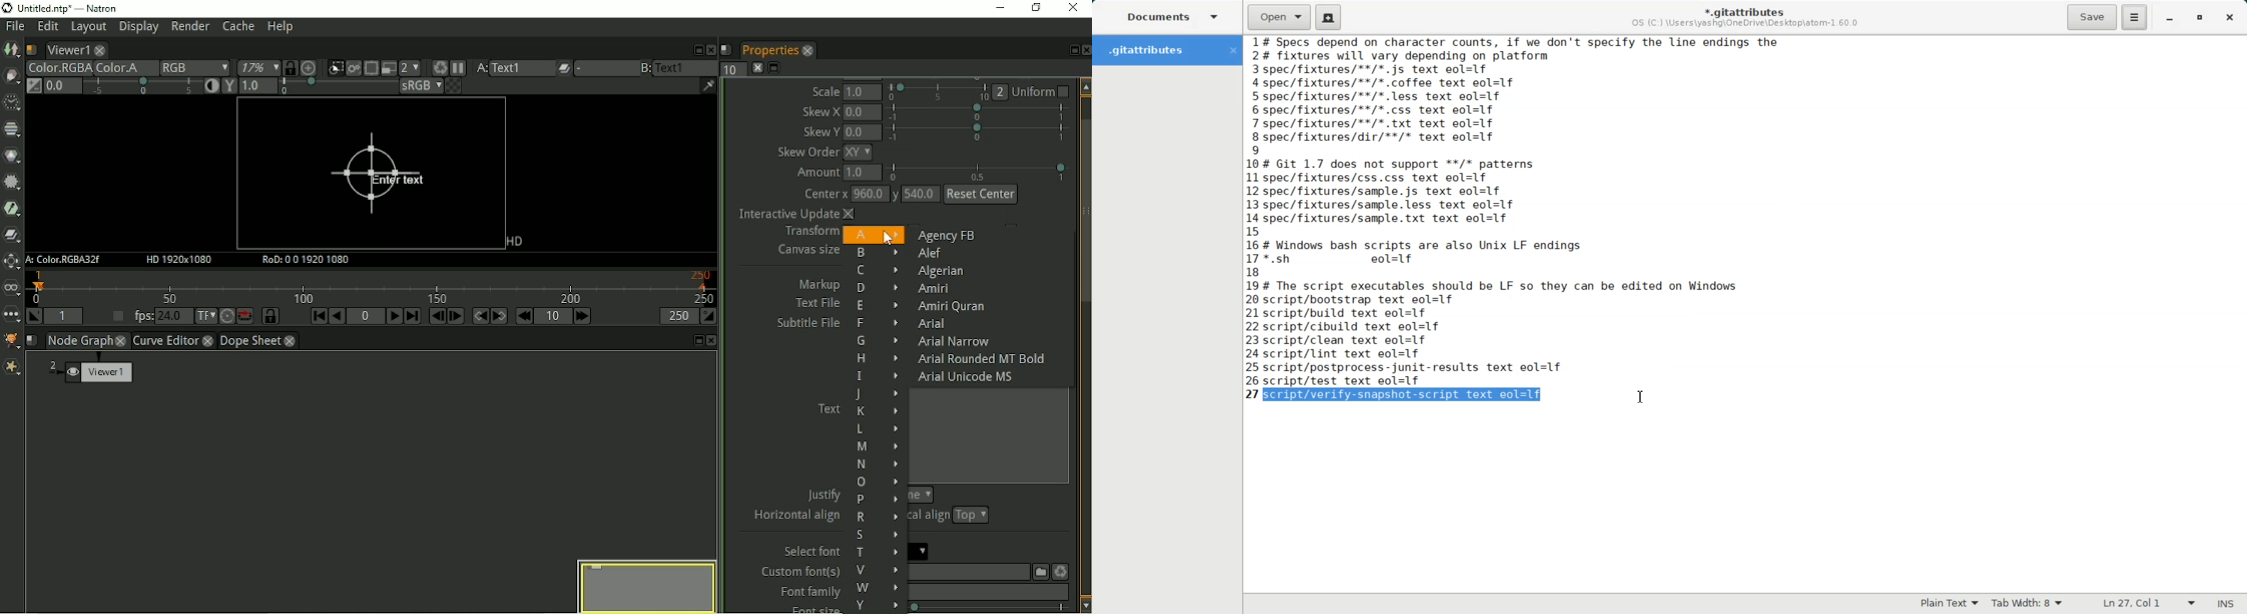 Image resolution: width=2268 pixels, height=616 pixels. Describe the element at coordinates (981, 194) in the screenshot. I see `Reset Center` at that location.